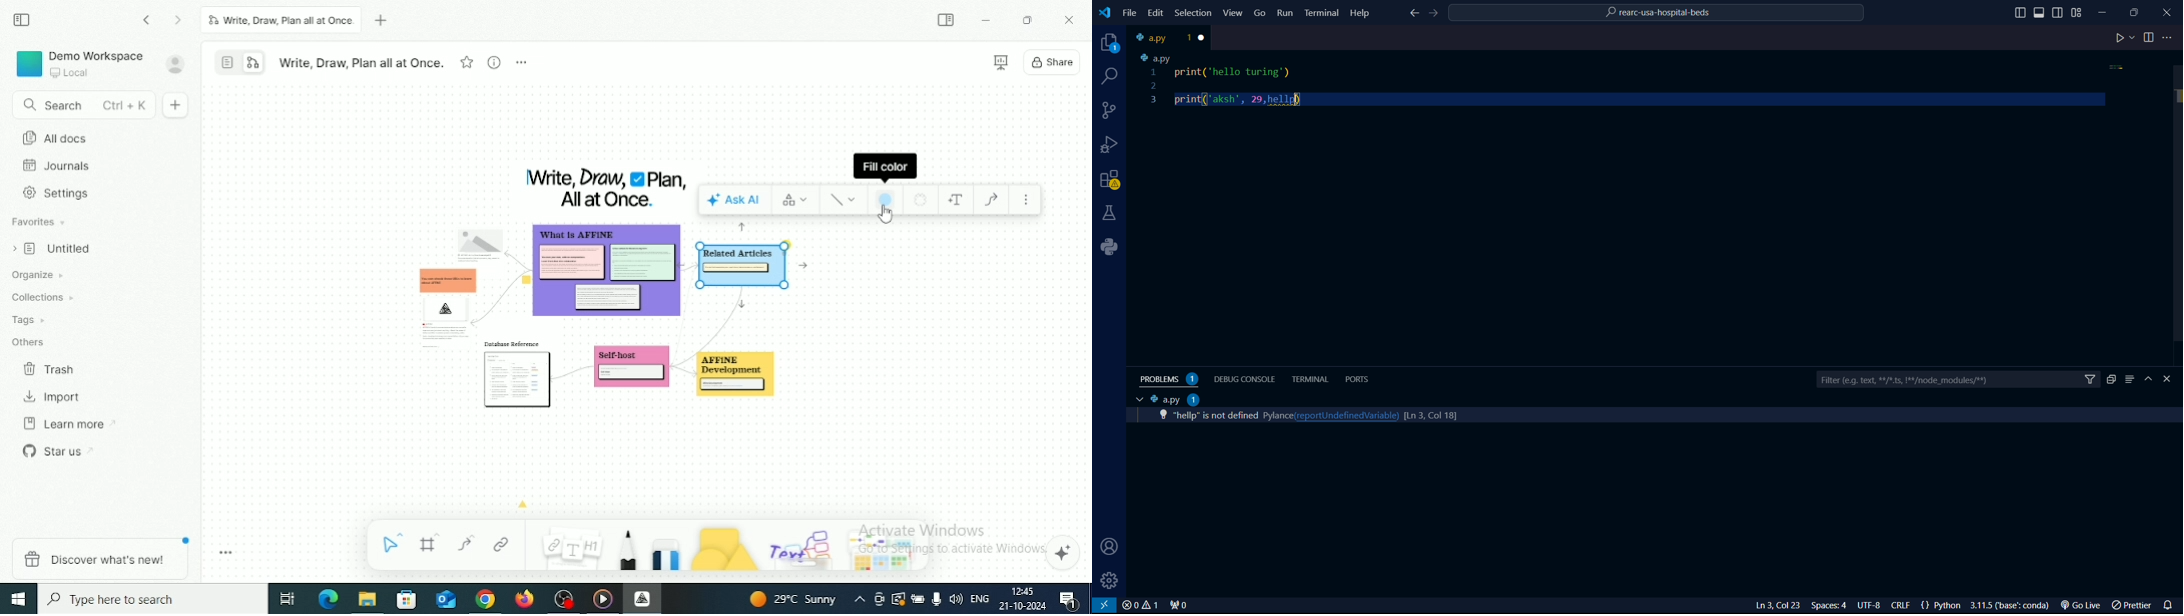  I want to click on VS, so click(1105, 605).